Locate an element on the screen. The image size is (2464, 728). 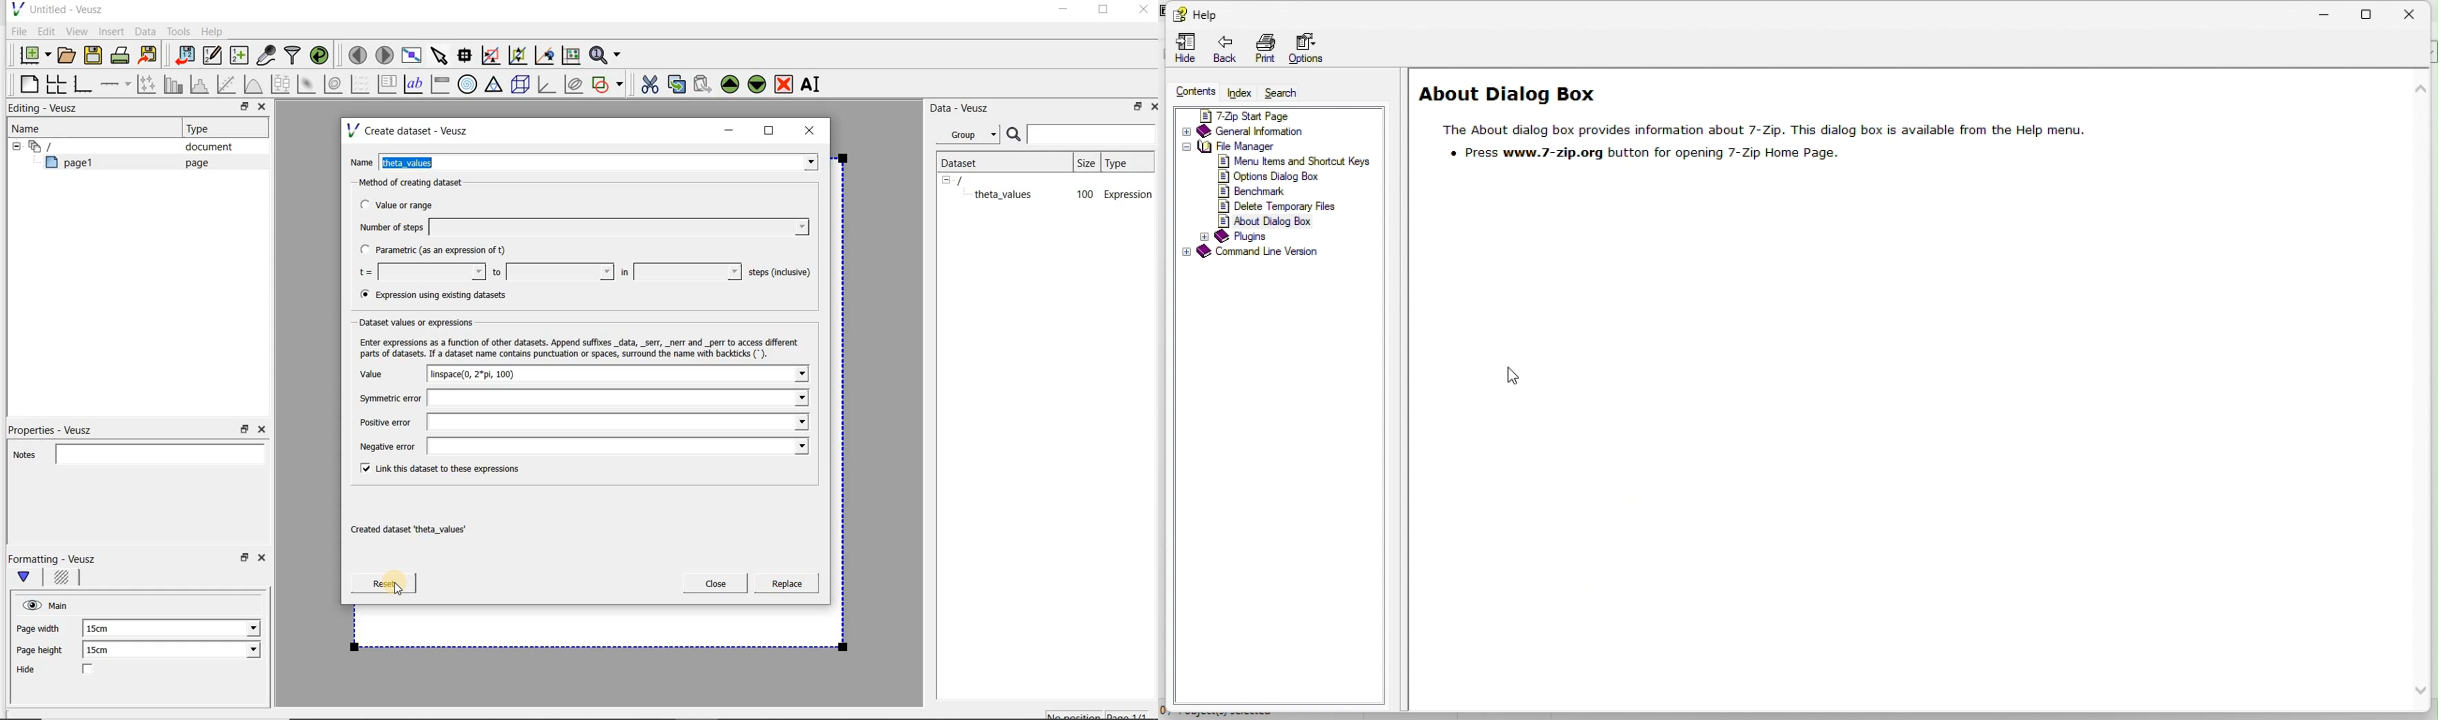
Export to graphics format is located at coordinates (148, 57).